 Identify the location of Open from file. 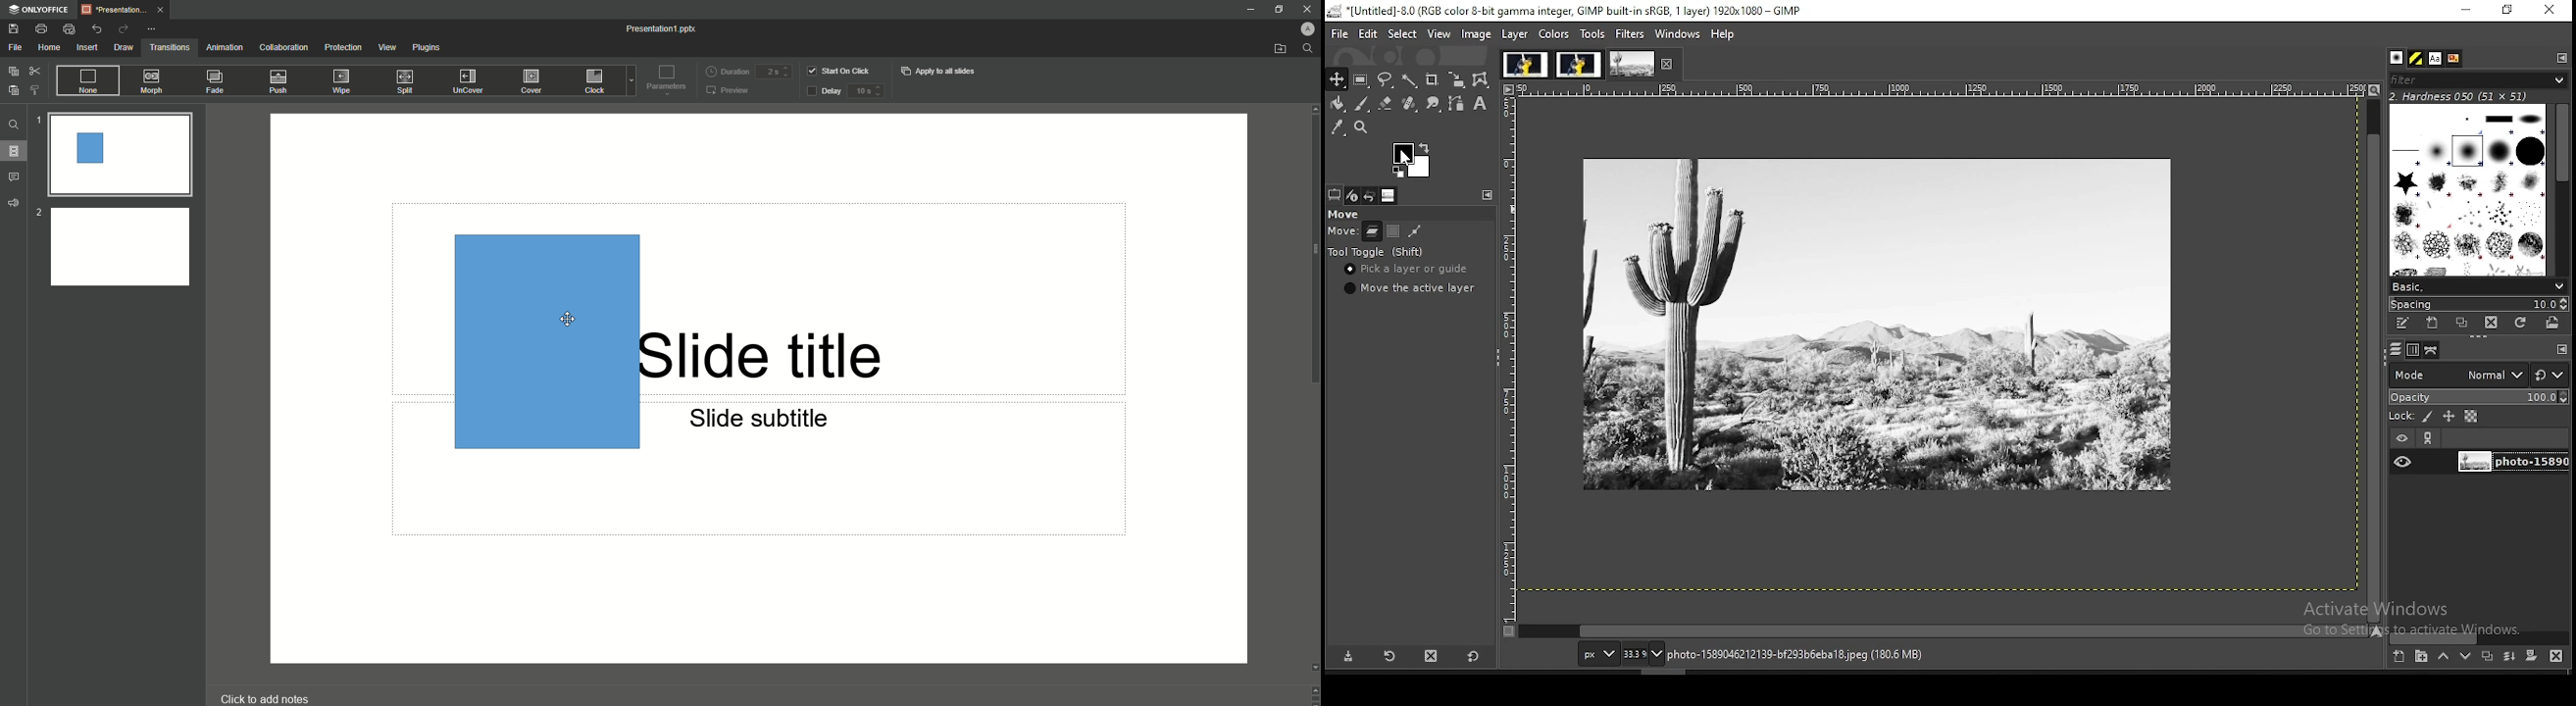
(1274, 48).